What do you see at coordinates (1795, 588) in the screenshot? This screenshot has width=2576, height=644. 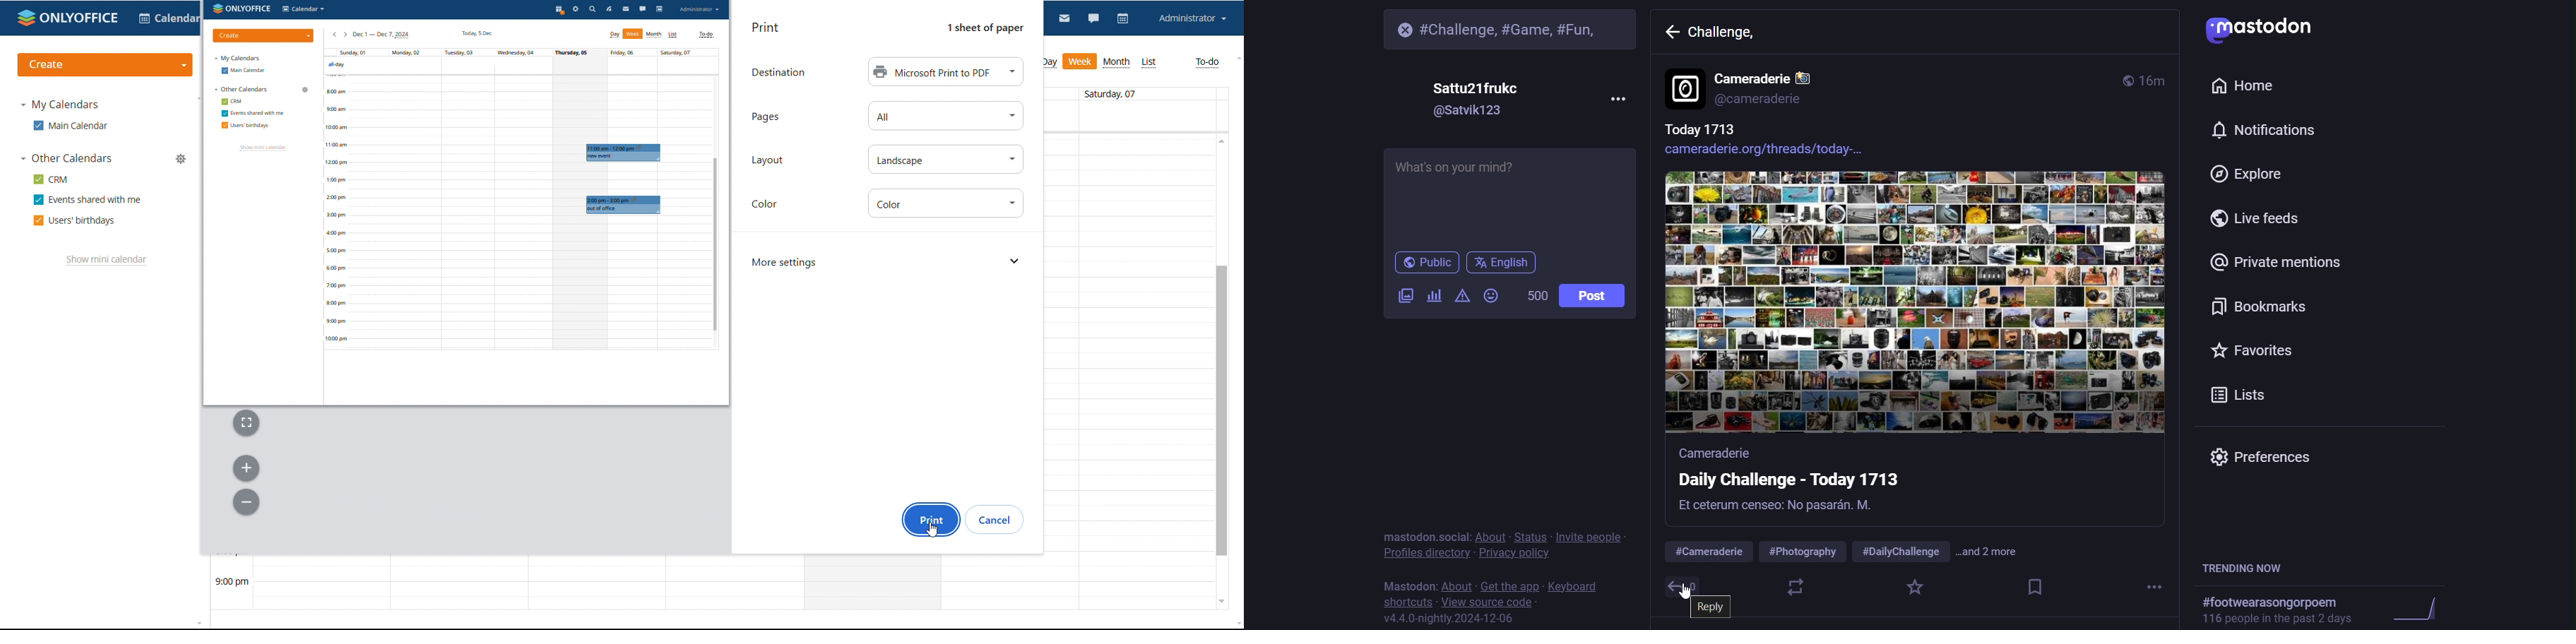 I see `boost` at bounding box center [1795, 588].